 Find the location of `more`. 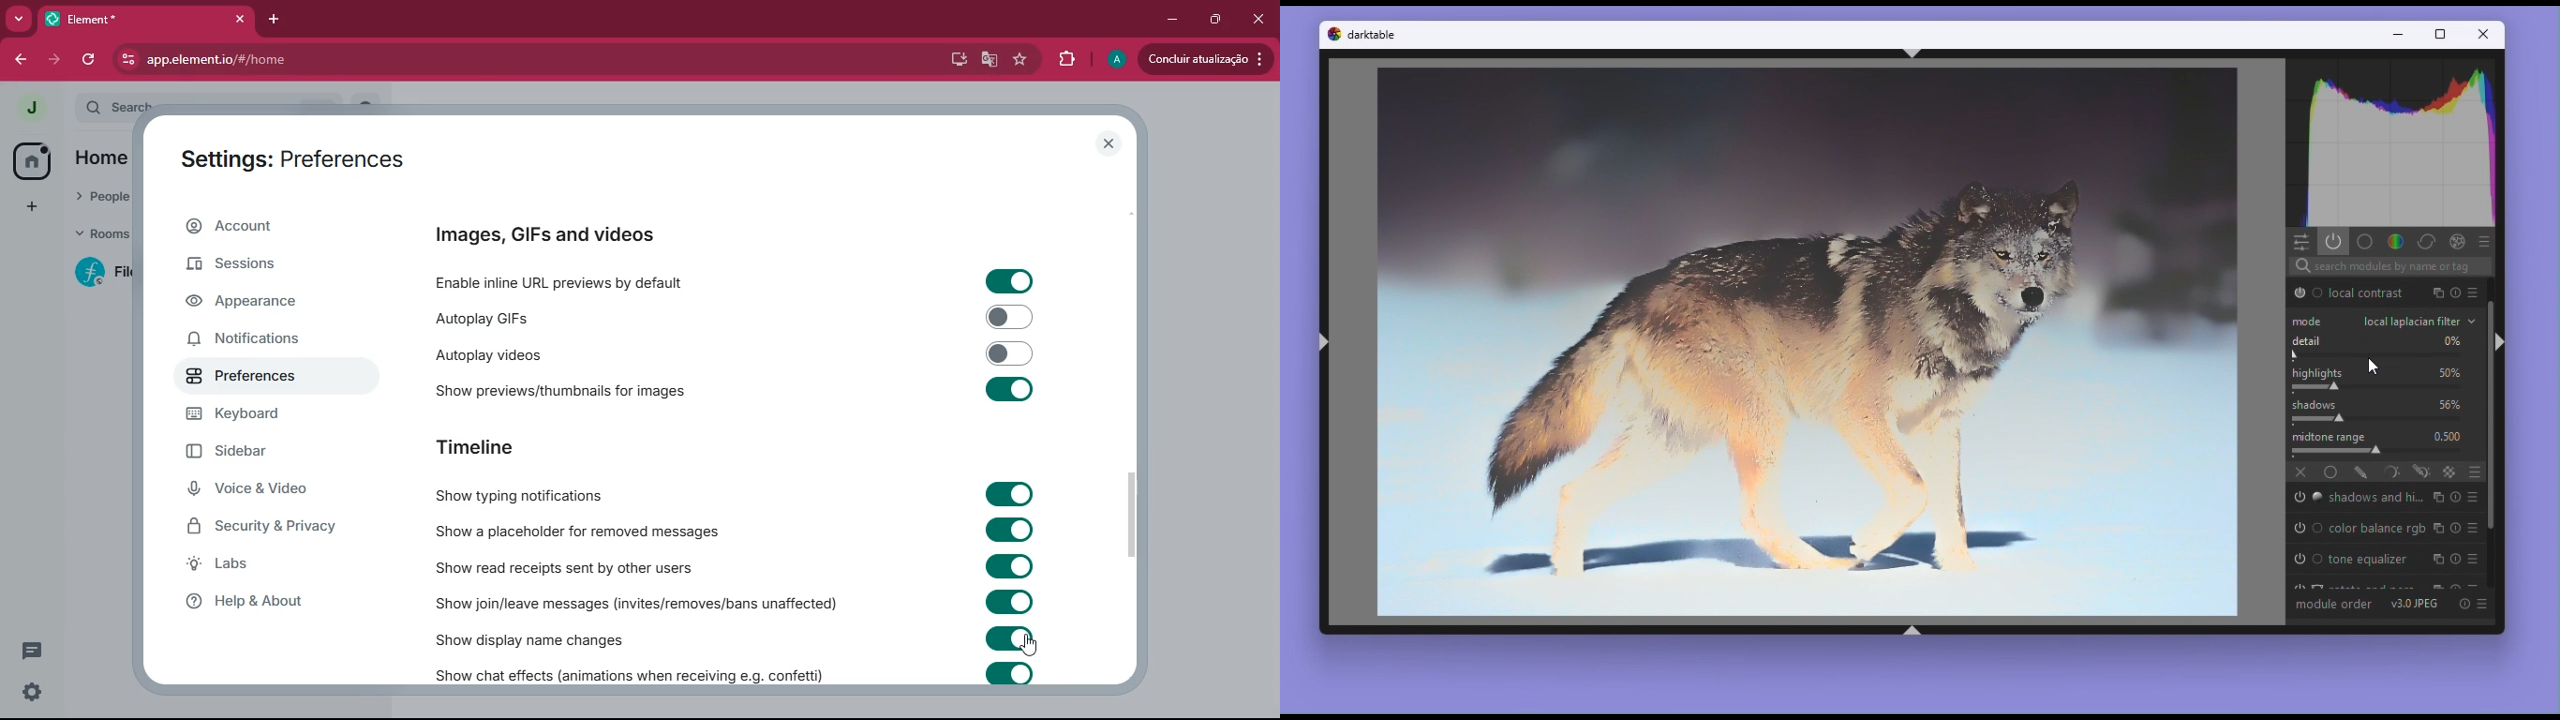

more is located at coordinates (19, 20).